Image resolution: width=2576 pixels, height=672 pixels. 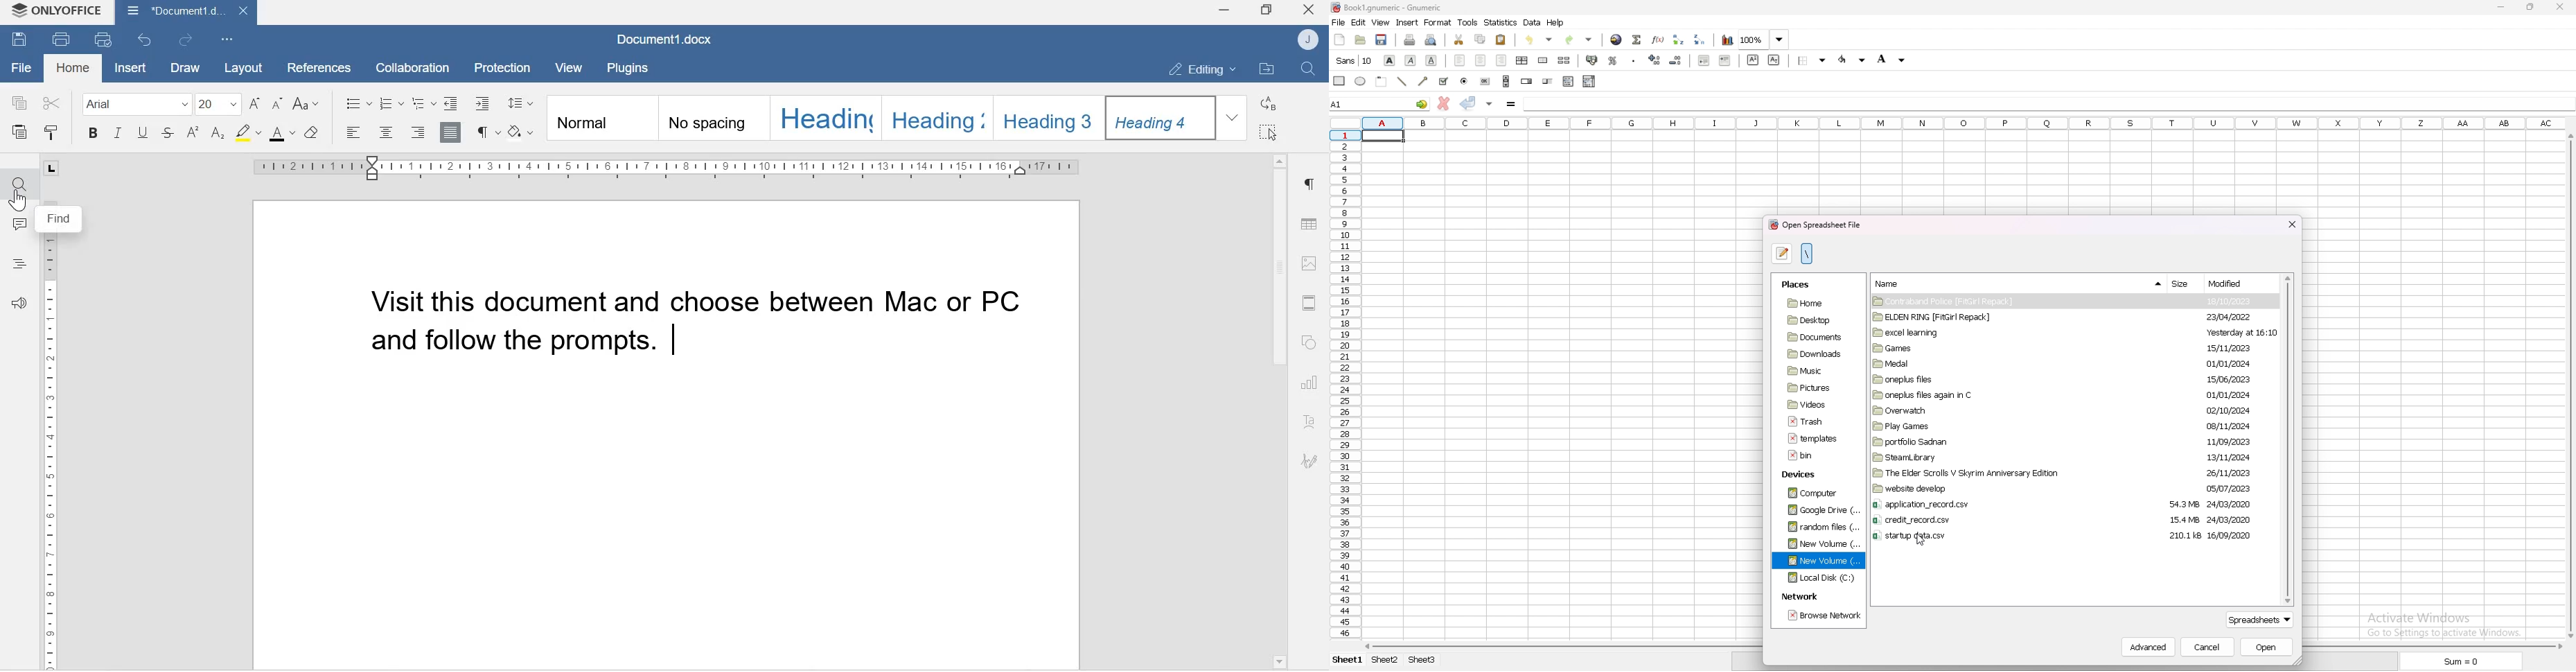 What do you see at coordinates (1973, 412) in the screenshot?
I see `folder` at bounding box center [1973, 412].